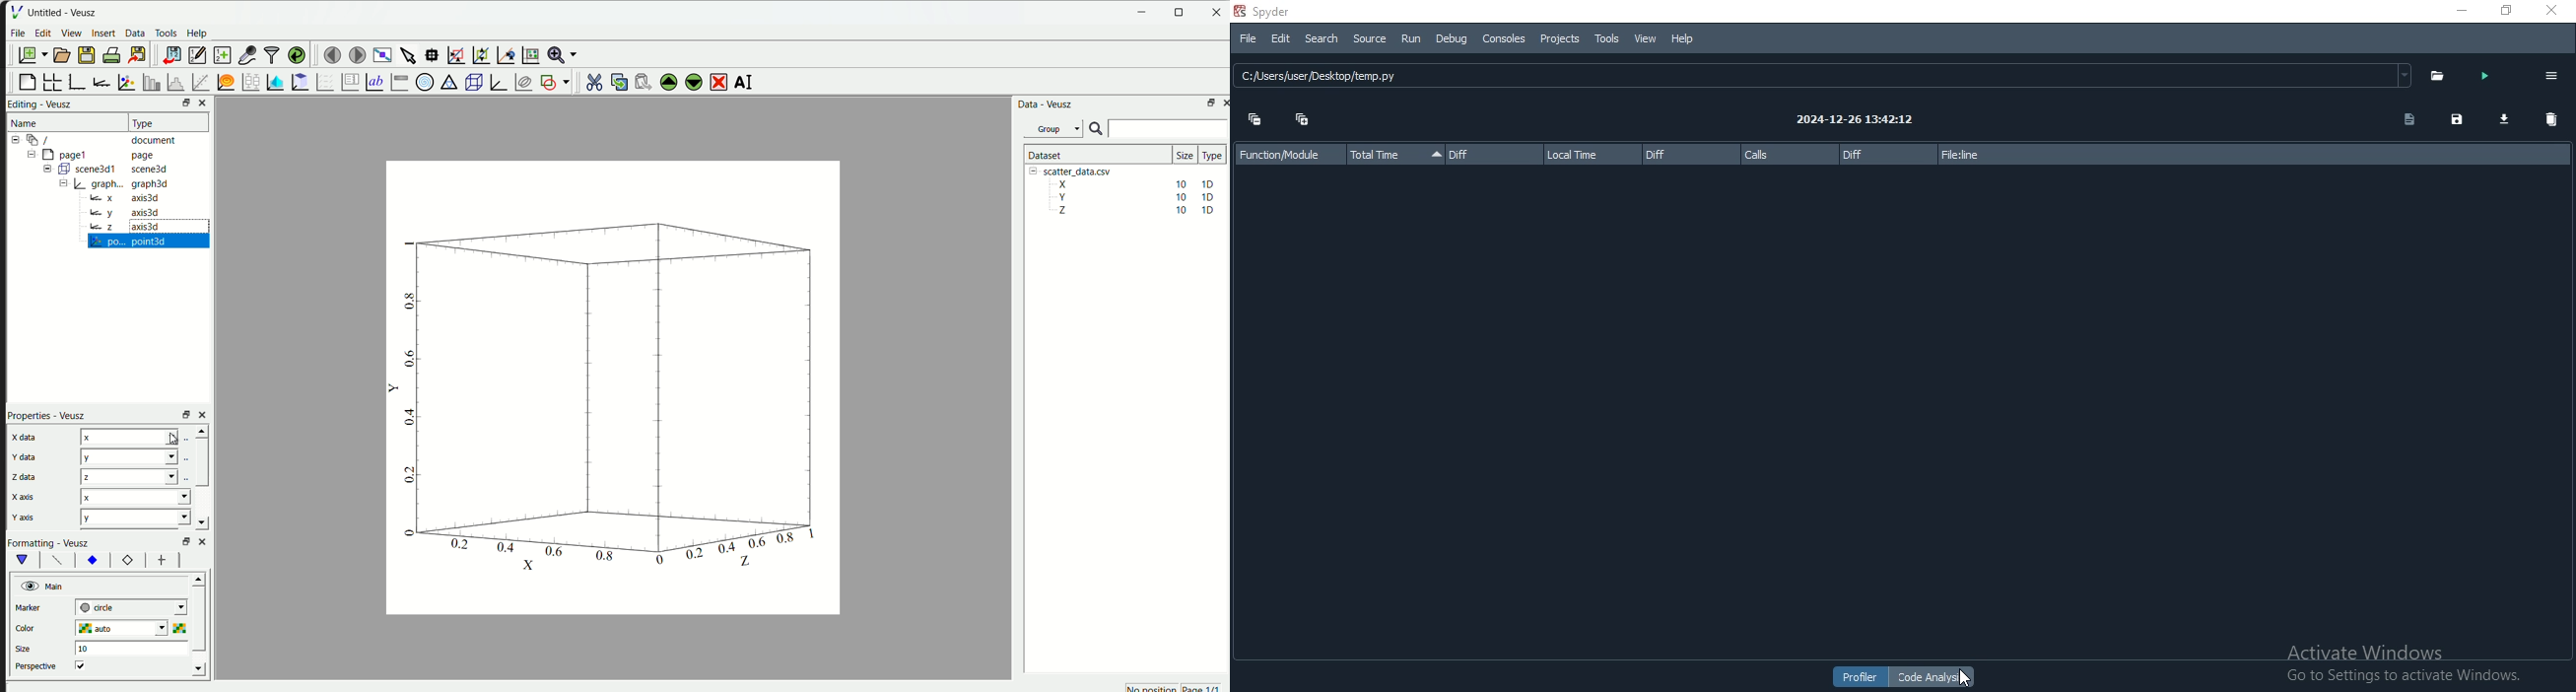  What do you see at coordinates (2552, 120) in the screenshot?
I see `delete all` at bounding box center [2552, 120].